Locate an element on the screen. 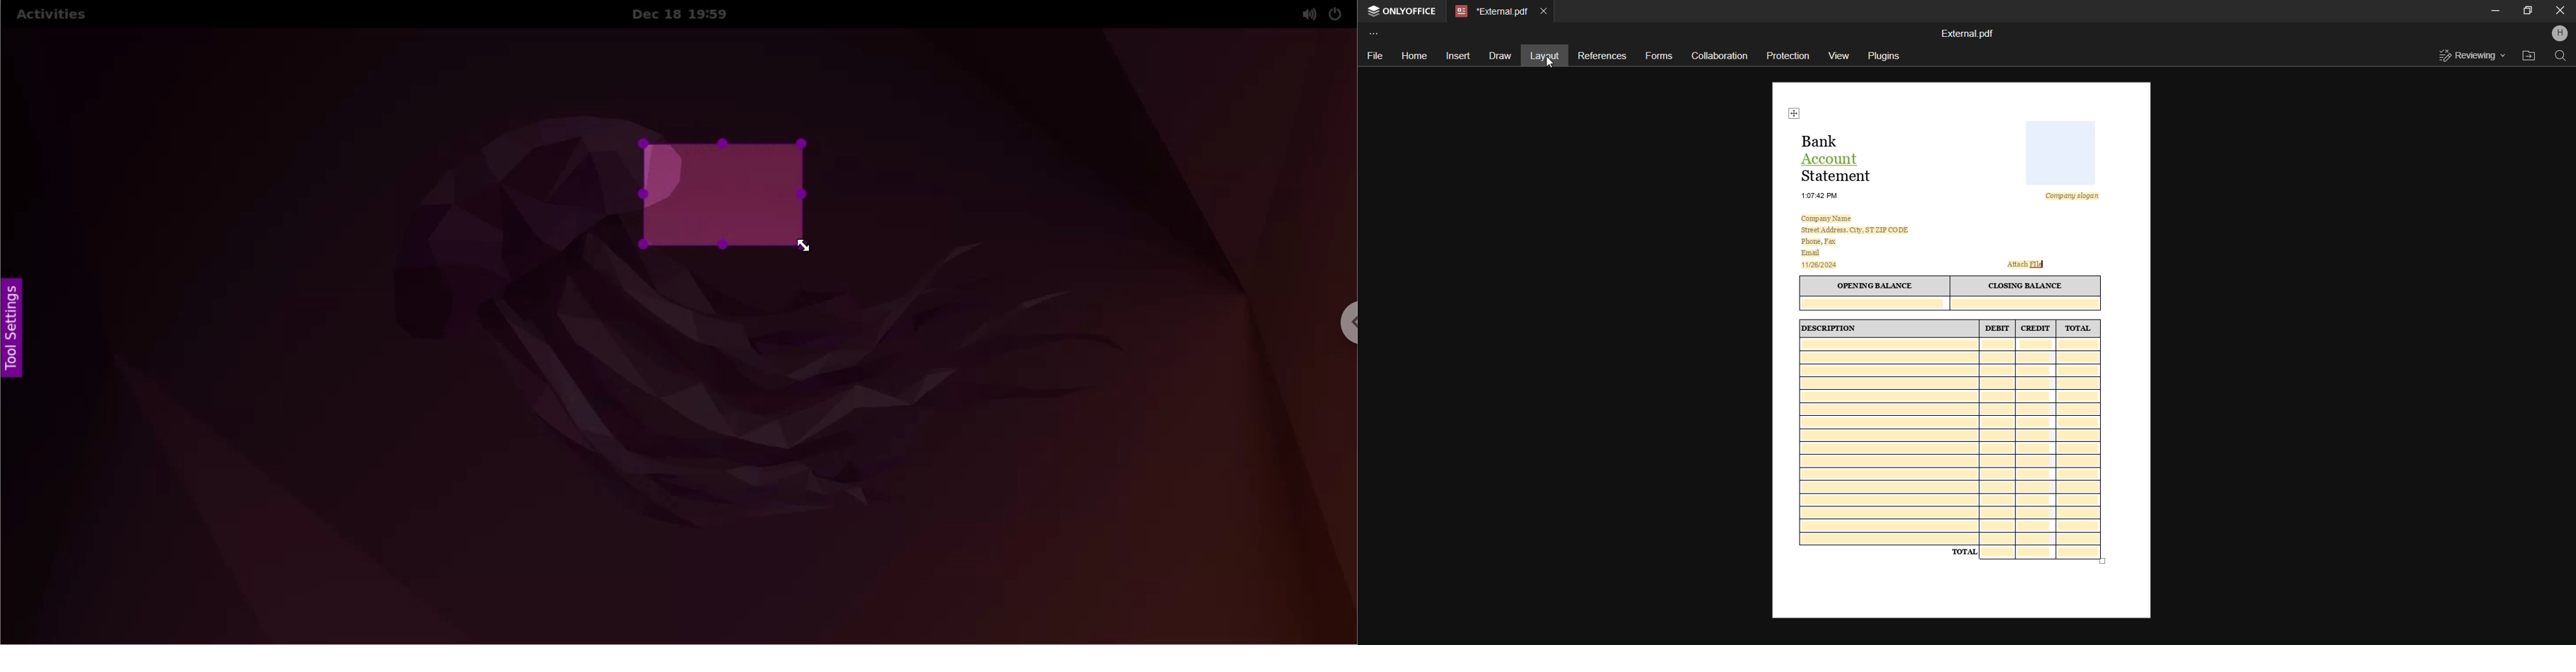 This screenshot has width=2576, height=672. External.pdf(File Name) is located at coordinates (1968, 32).